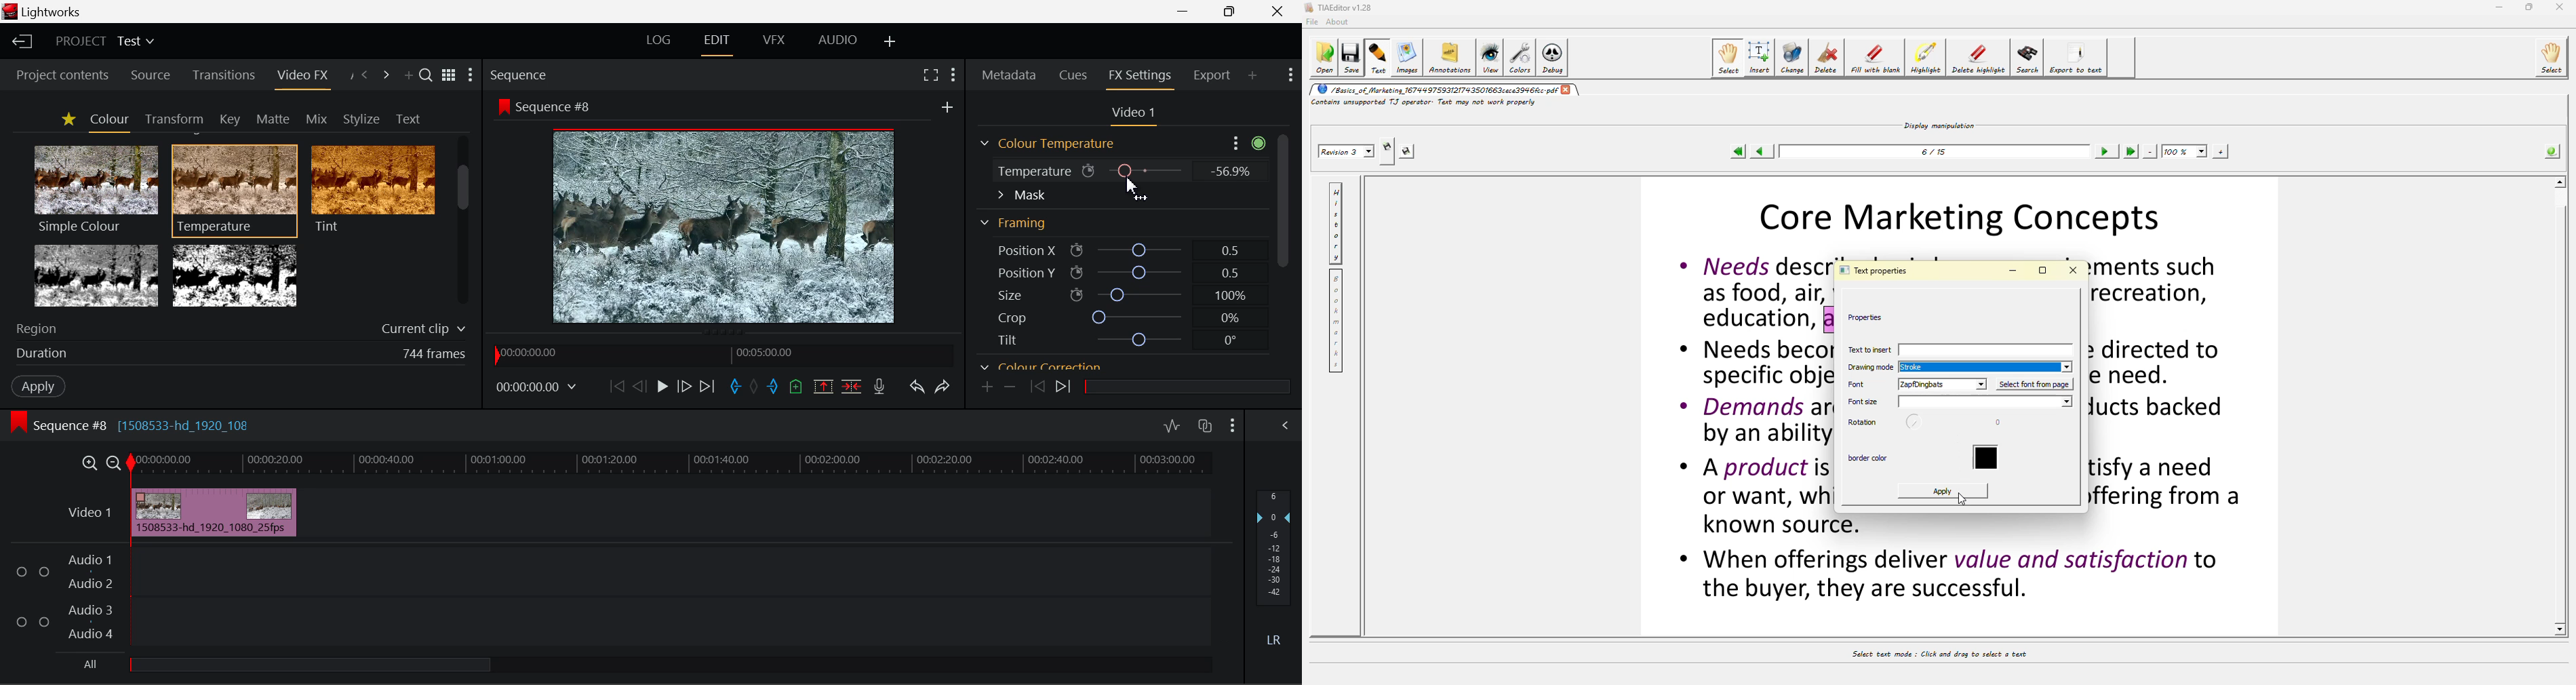 This screenshot has width=2576, height=700. I want to click on Source, so click(151, 77).